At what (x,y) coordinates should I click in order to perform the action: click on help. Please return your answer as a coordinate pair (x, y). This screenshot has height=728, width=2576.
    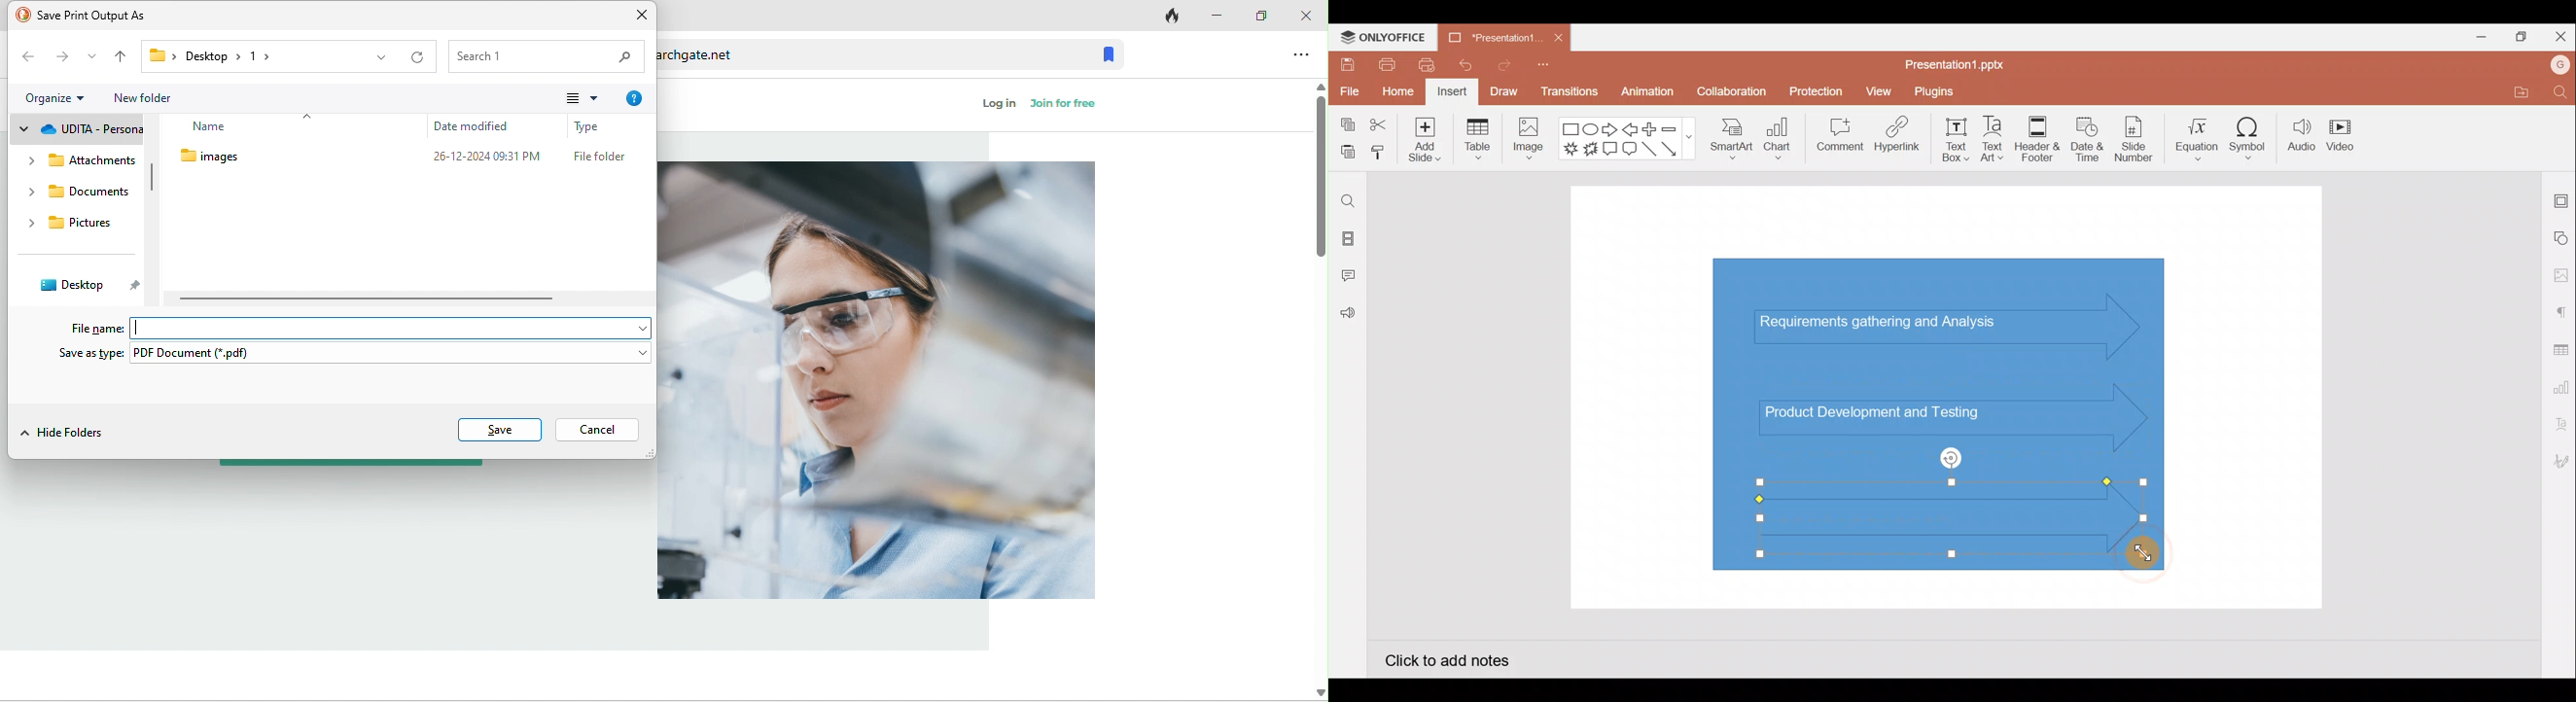
    Looking at the image, I should click on (632, 98).